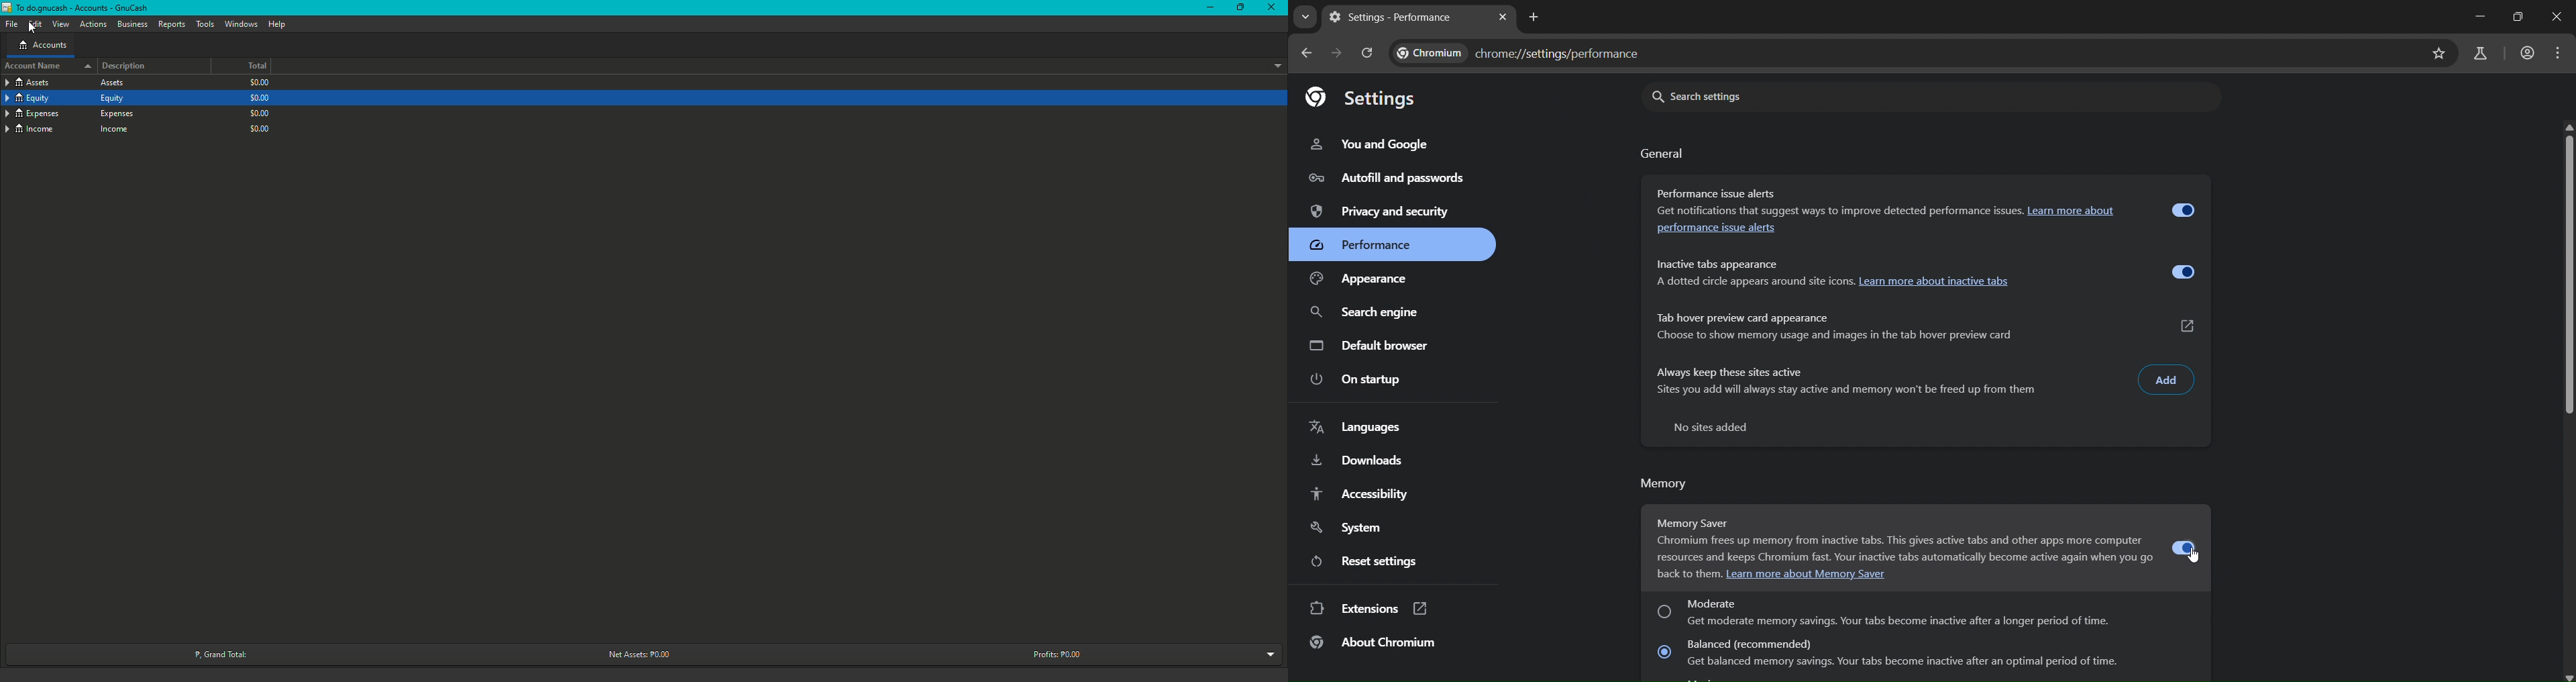  What do you see at coordinates (1359, 428) in the screenshot?
I see `Languages` at bounding box center [1359, 428].